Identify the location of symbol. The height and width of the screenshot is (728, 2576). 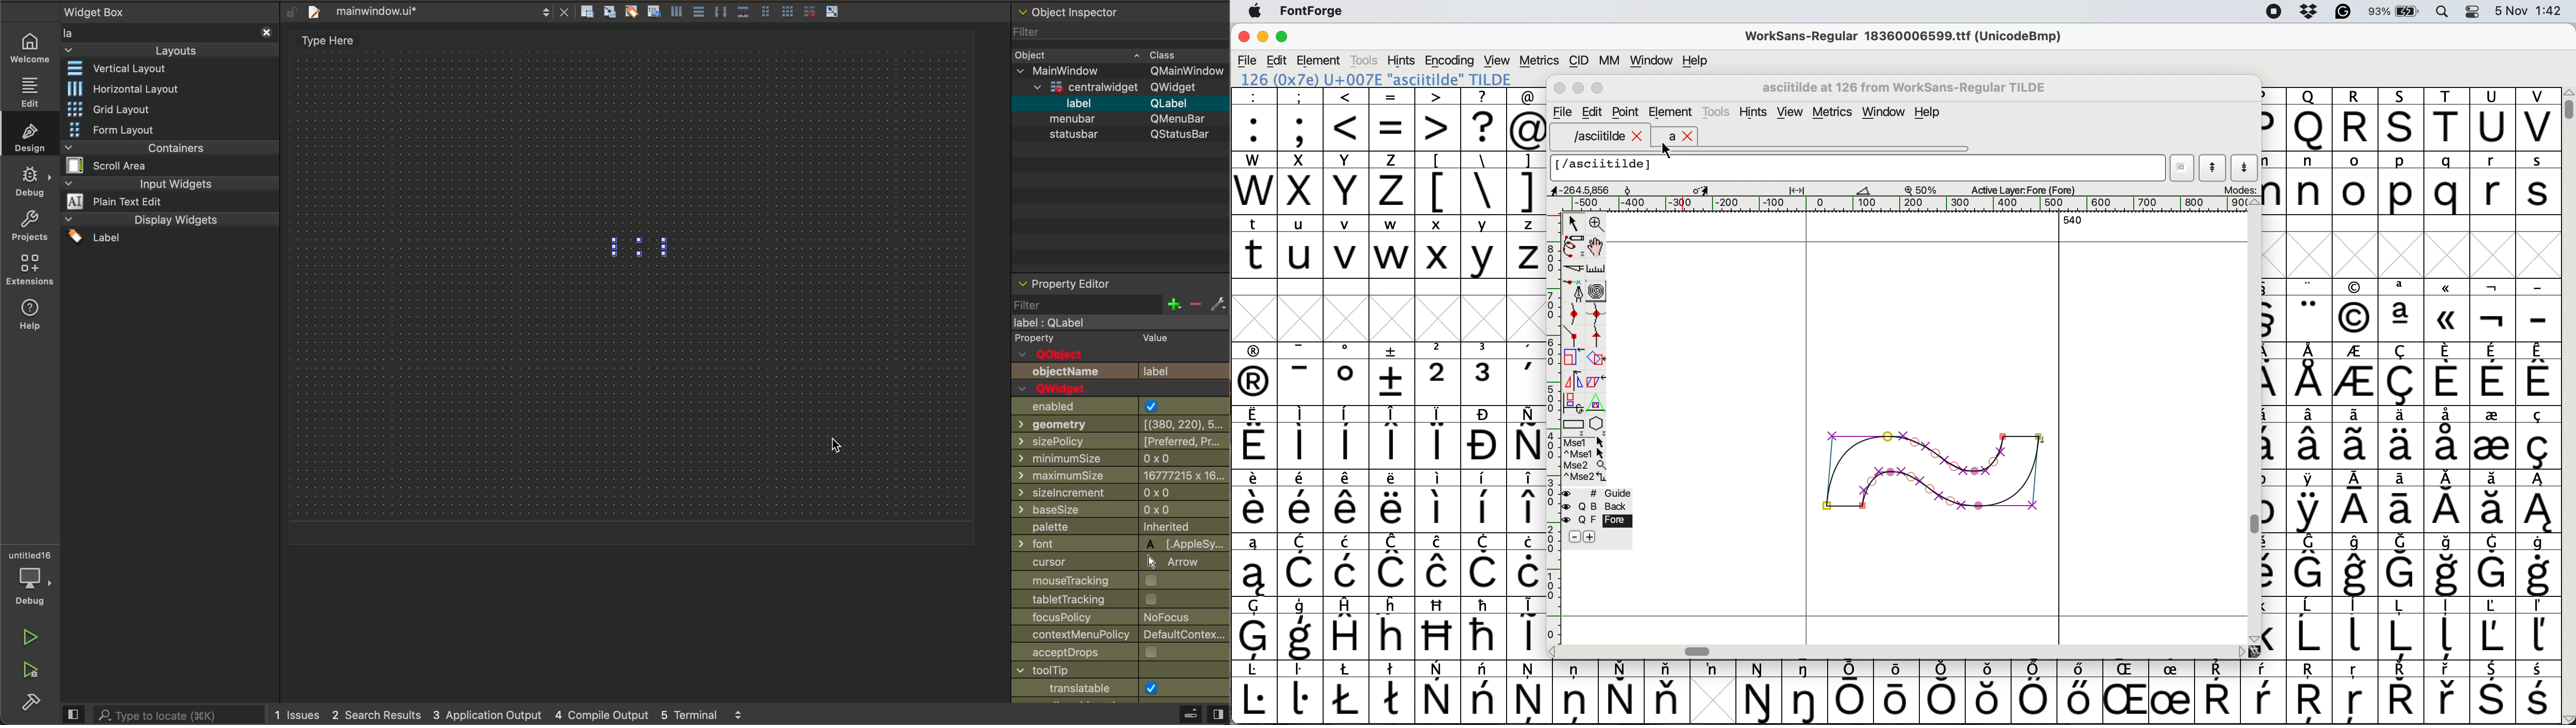
(2491, 436).